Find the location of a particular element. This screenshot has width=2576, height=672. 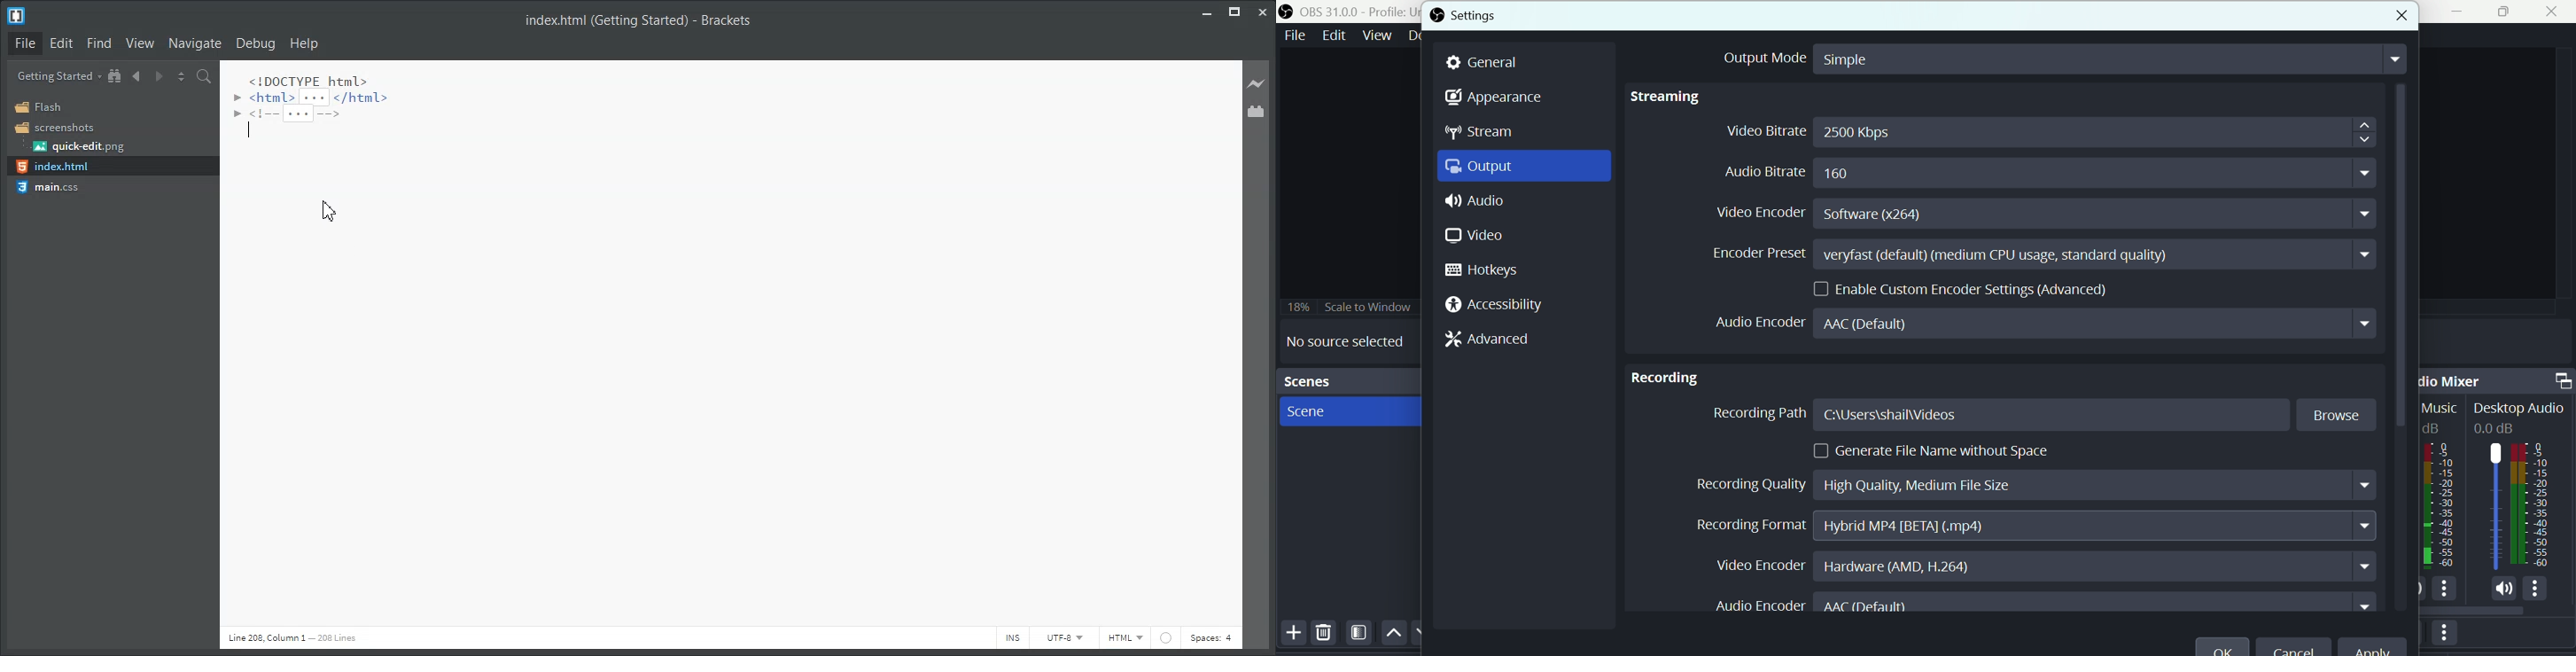

general is located at coordinates (1500, 60).